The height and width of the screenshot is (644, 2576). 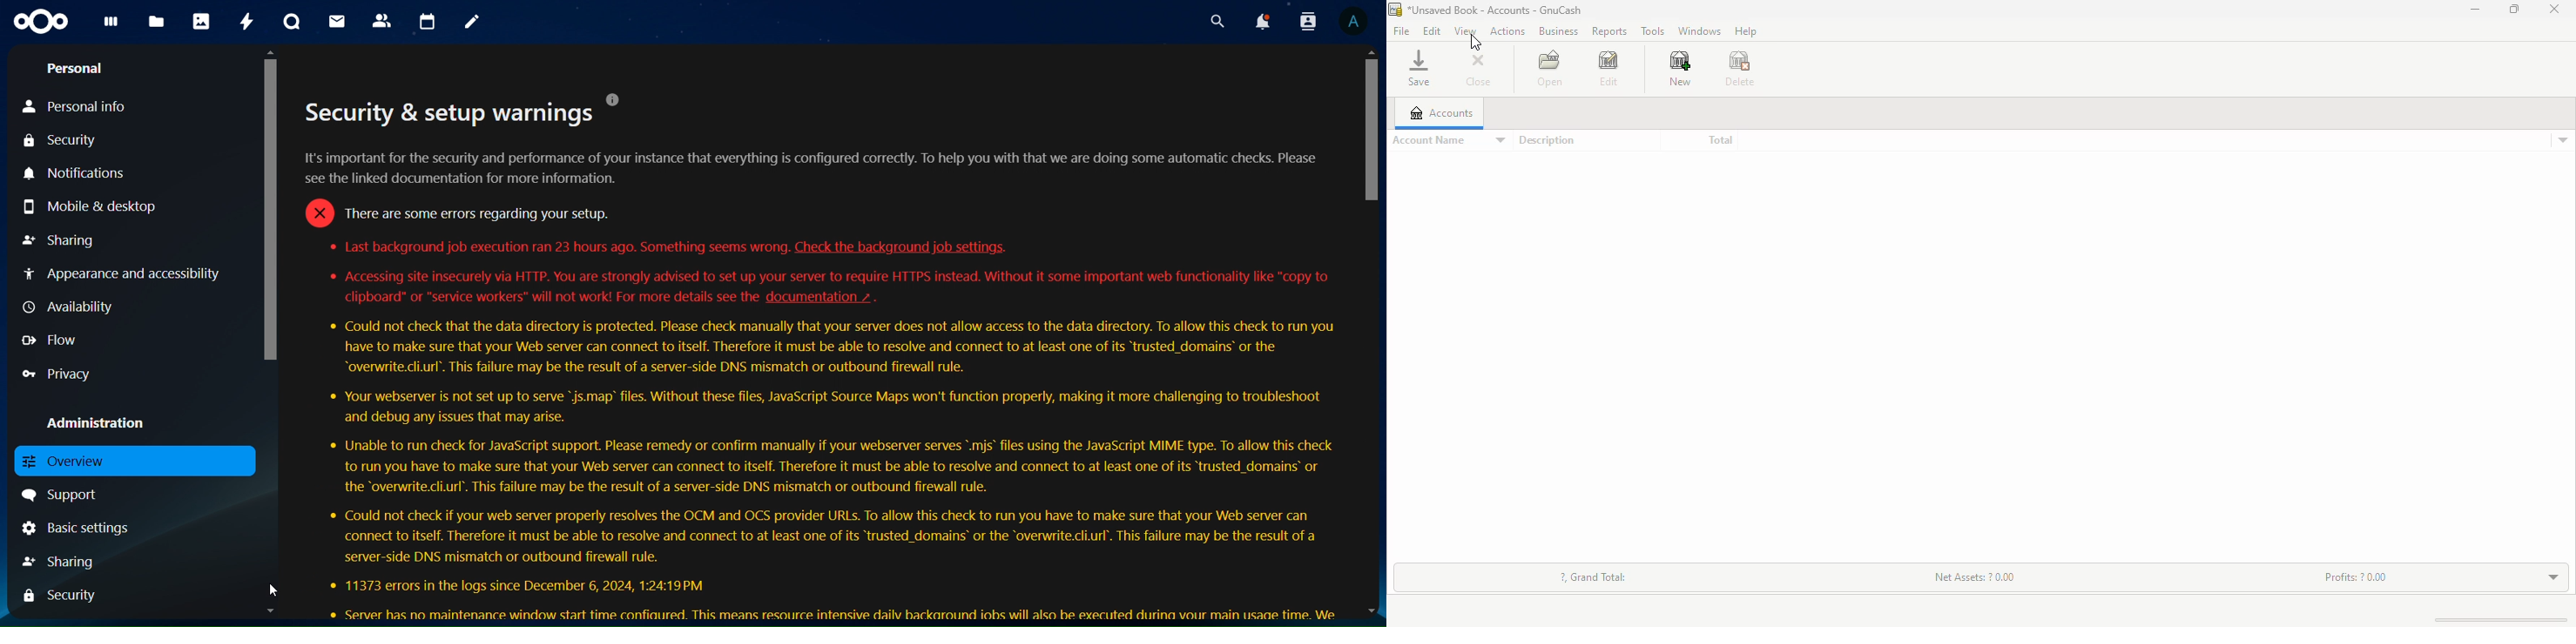 What do you see at coordinates (1448, 140) in the screenshot?
I see `account name` at bounding box center [1448, 140].